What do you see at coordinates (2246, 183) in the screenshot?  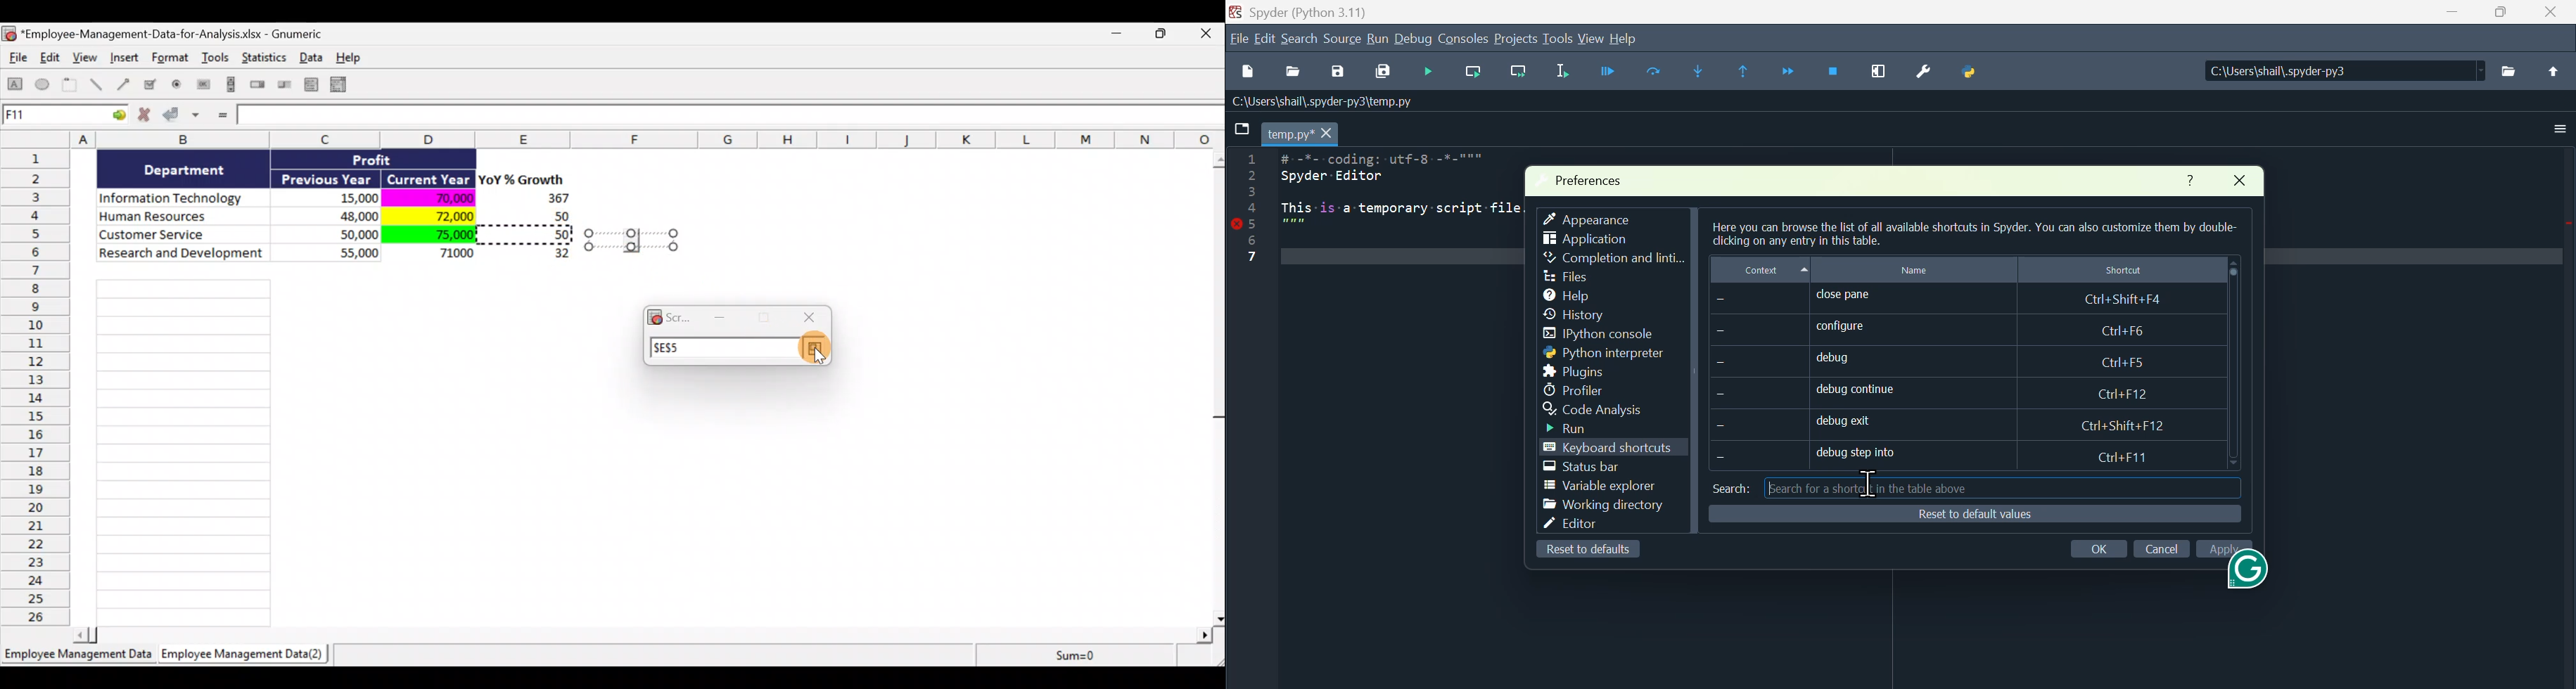 I see `close` at bounding box center [2246, 183].